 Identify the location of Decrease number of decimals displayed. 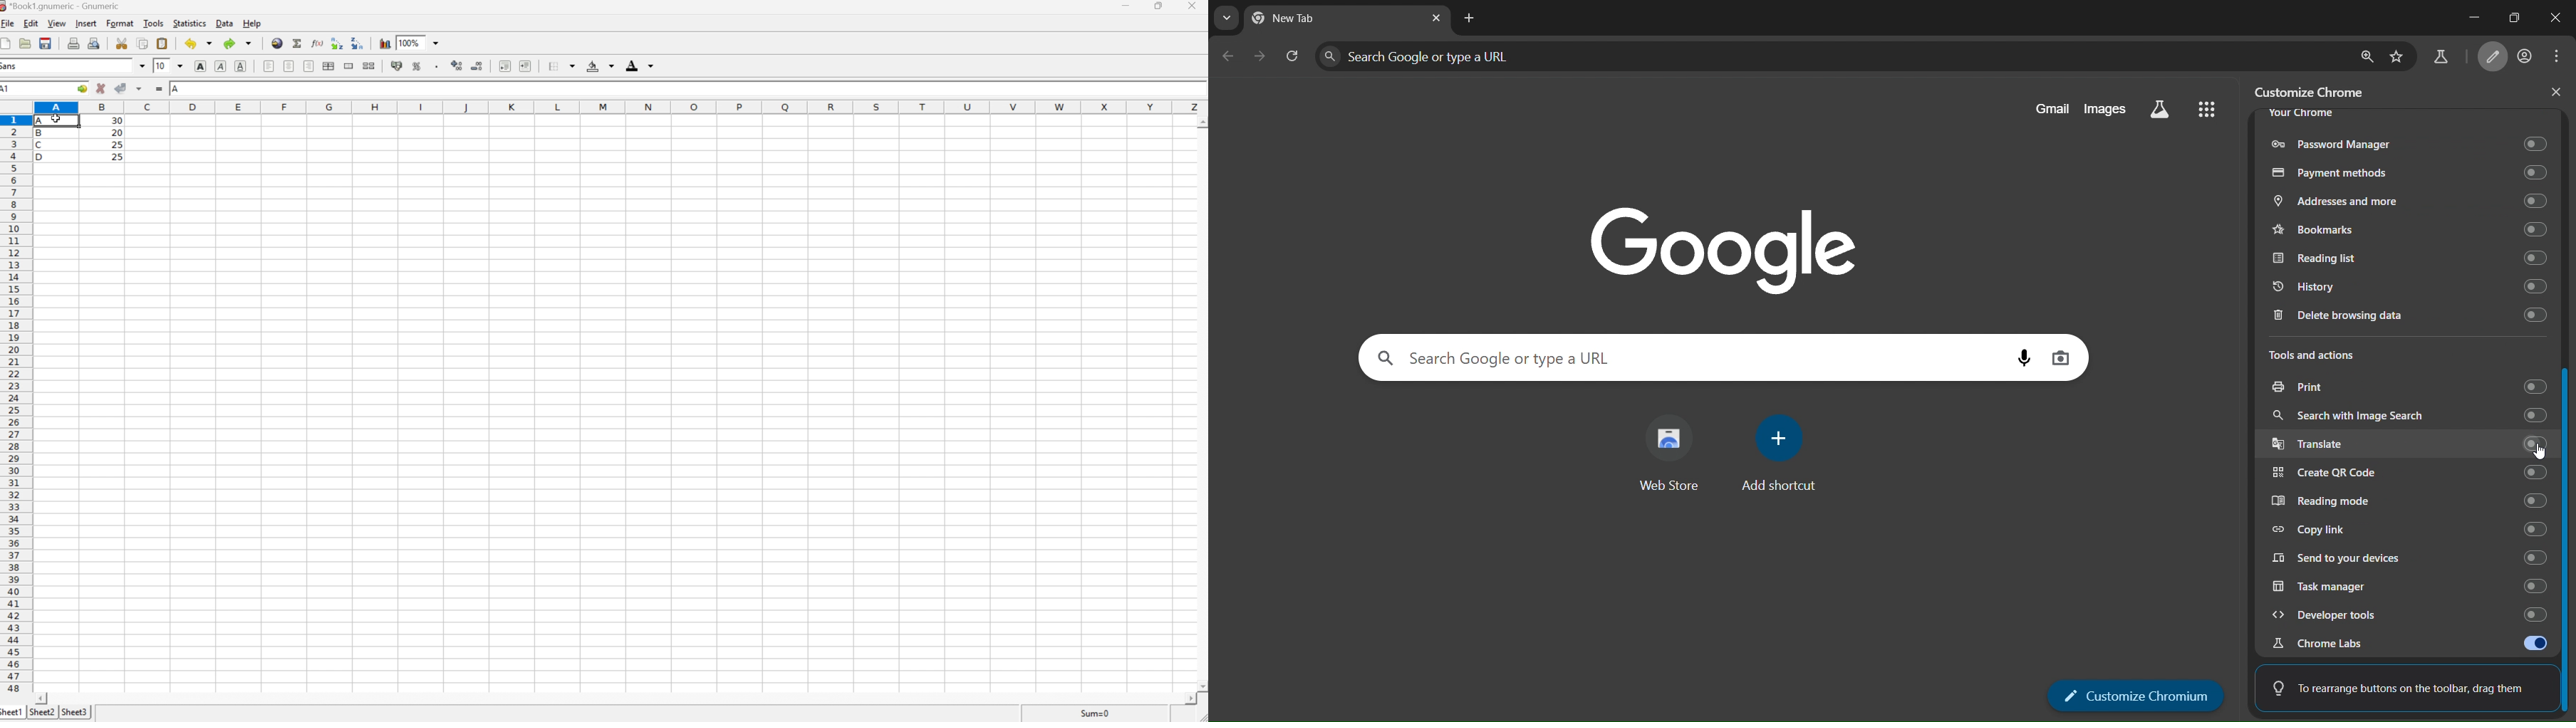
(478, 66).